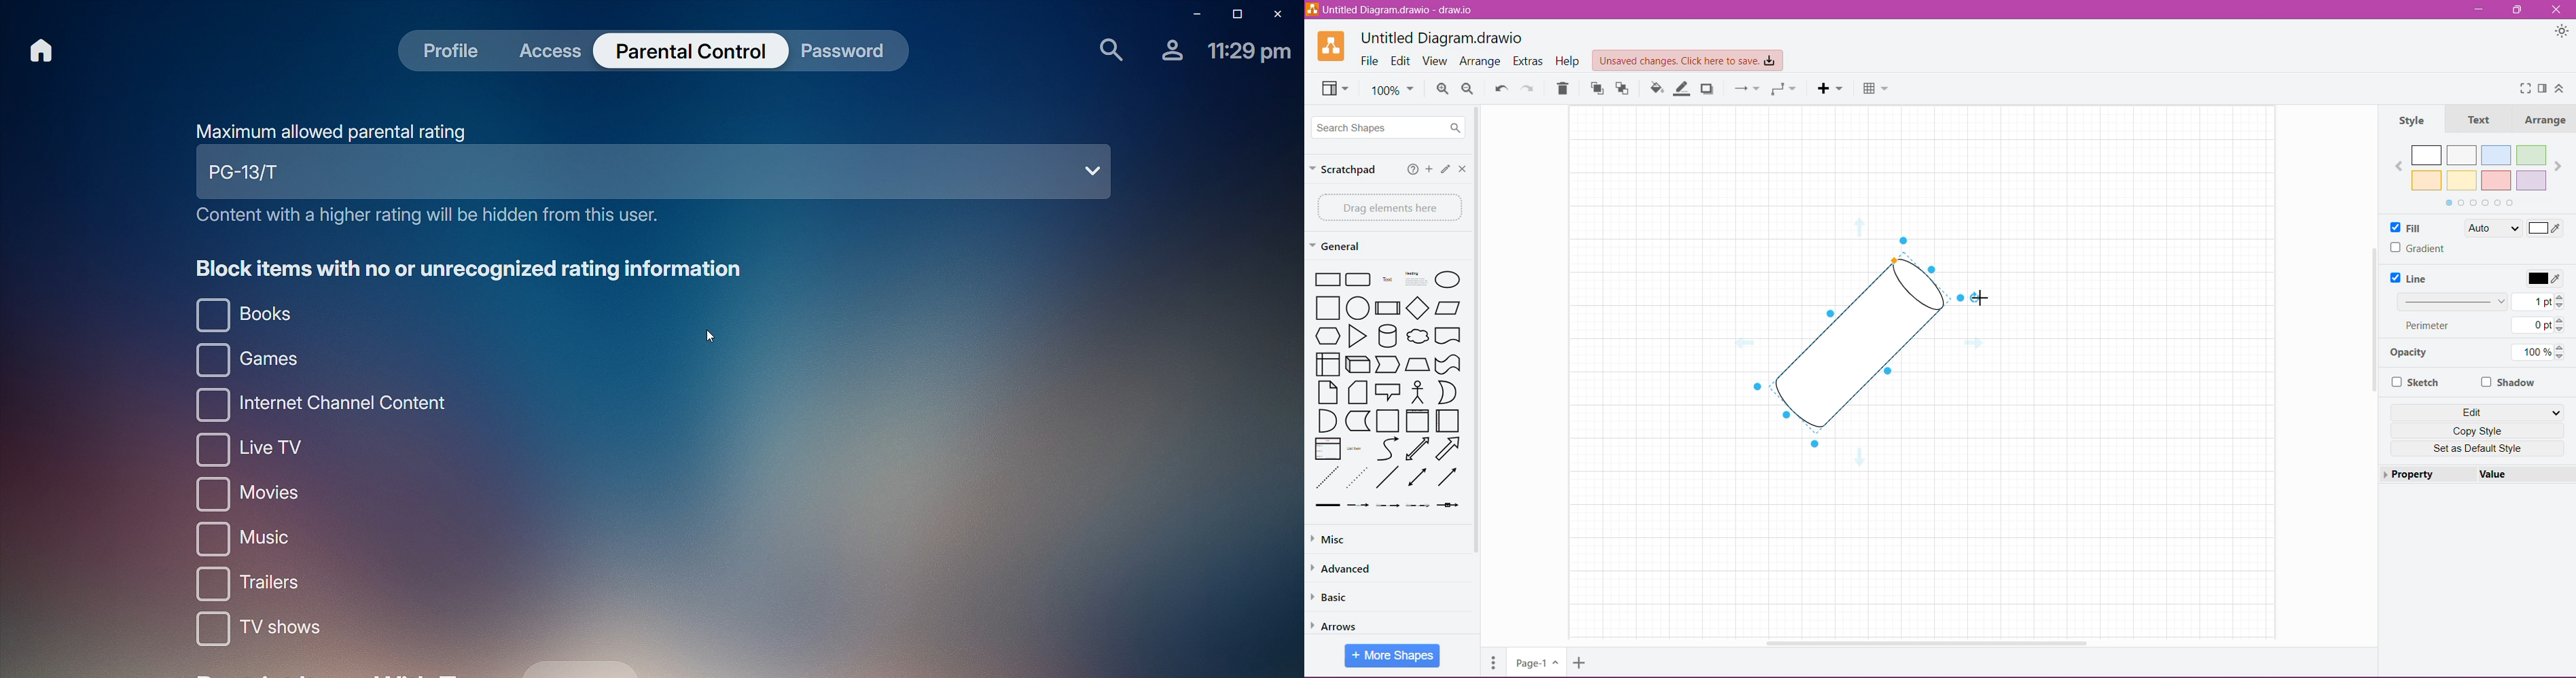 This screenshot has height=700, width=2576. What do you see at coordinates (2560, 31) in the screenshot?
I see `Appearance` at bounding box center [2560, 31].